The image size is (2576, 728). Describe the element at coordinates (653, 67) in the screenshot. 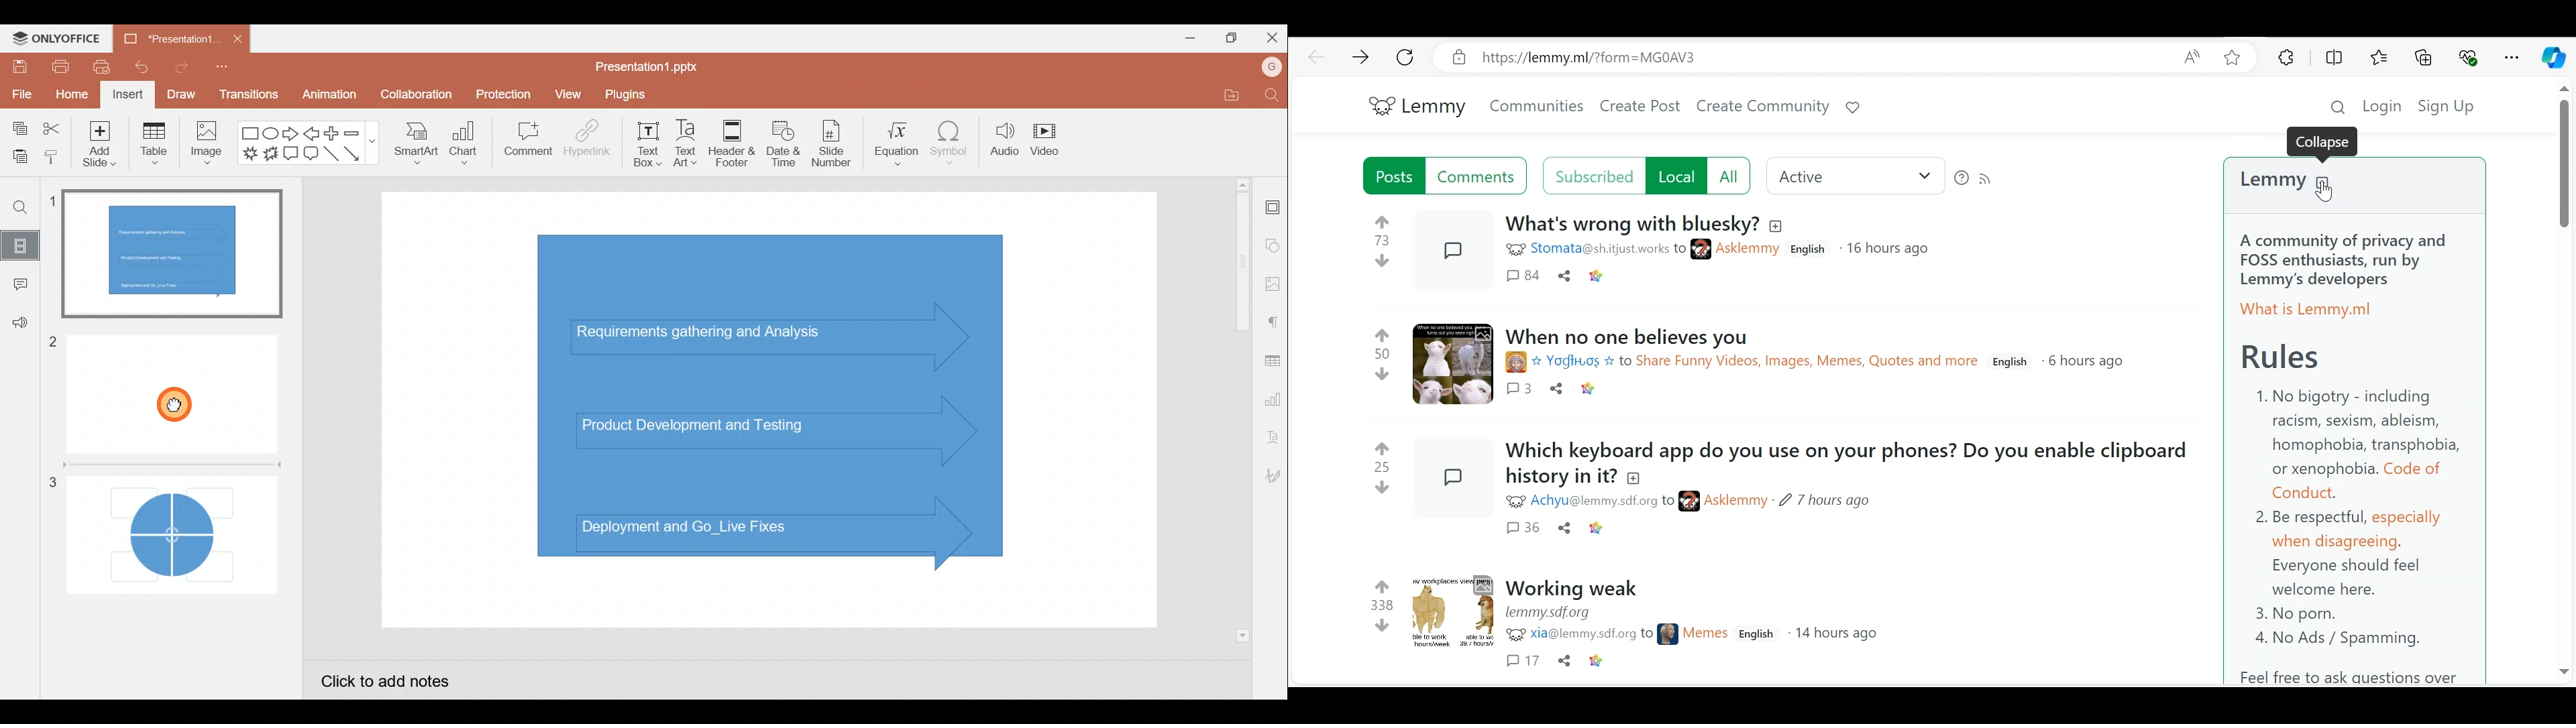

I see `Presentation1.pptx` at that location.